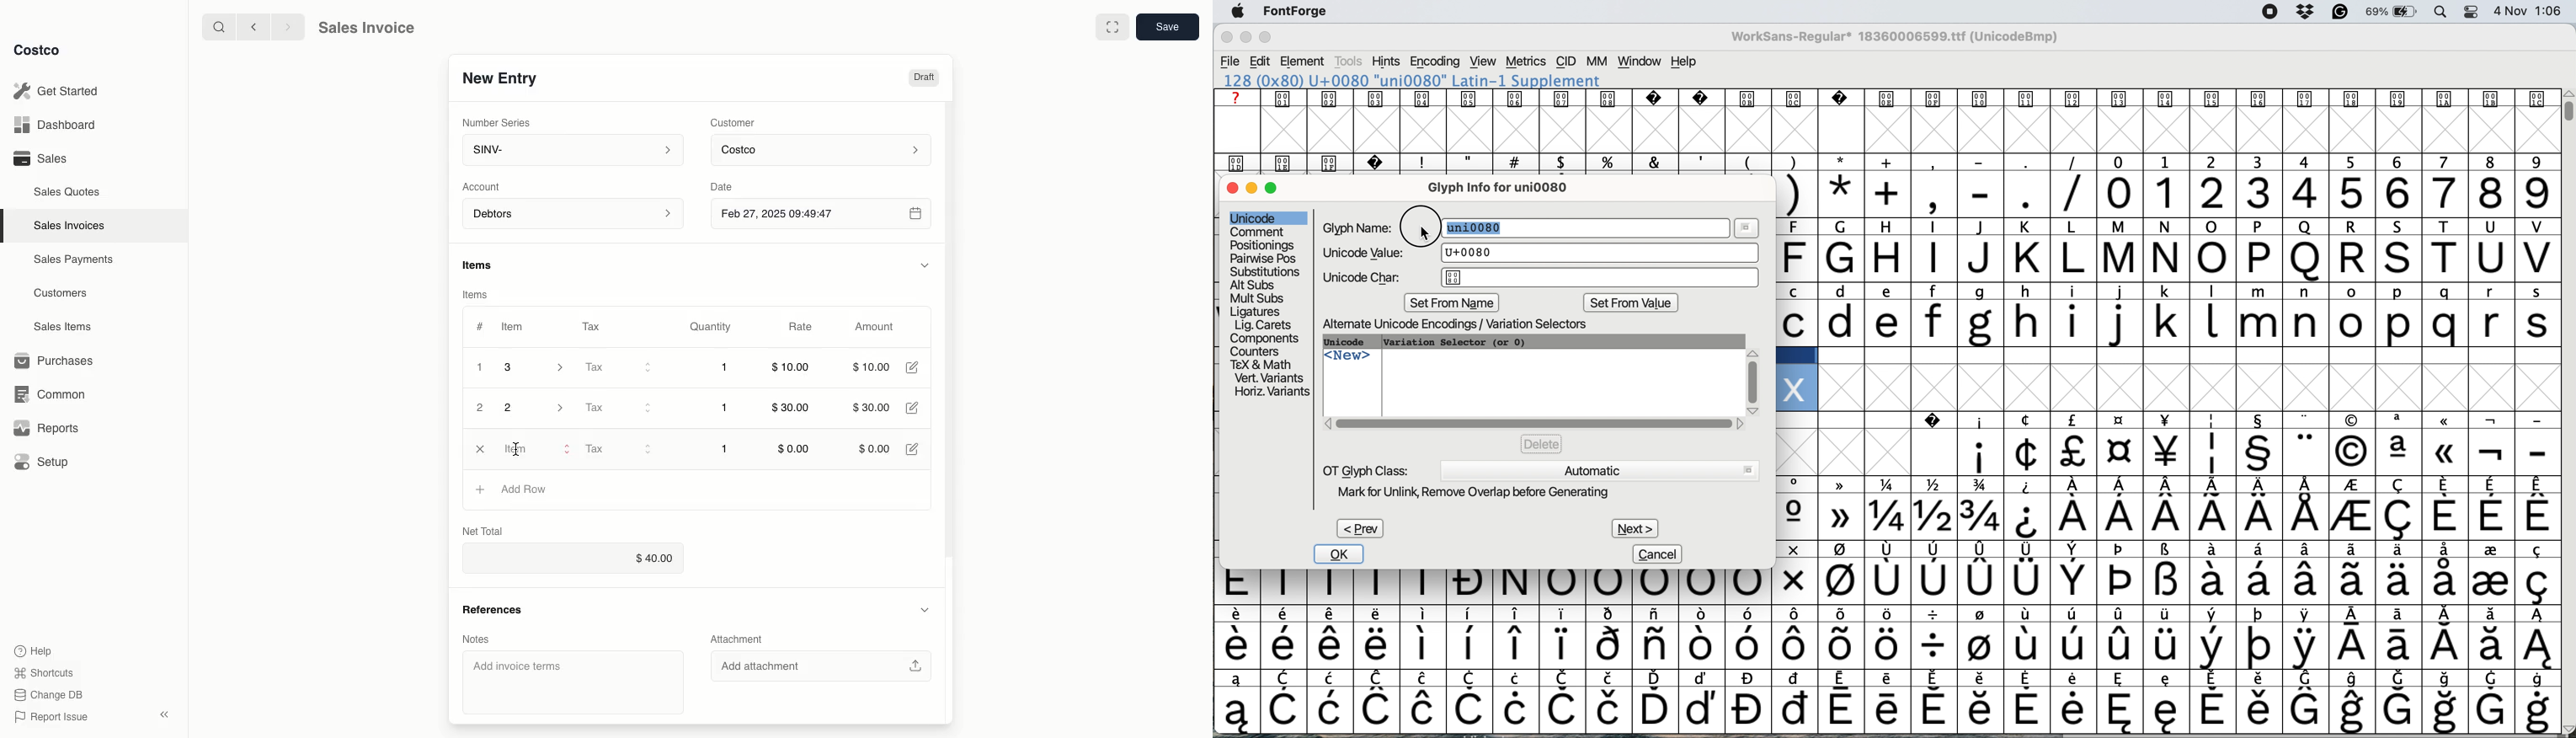  I want to click on Report Issue, so click(51, 717).